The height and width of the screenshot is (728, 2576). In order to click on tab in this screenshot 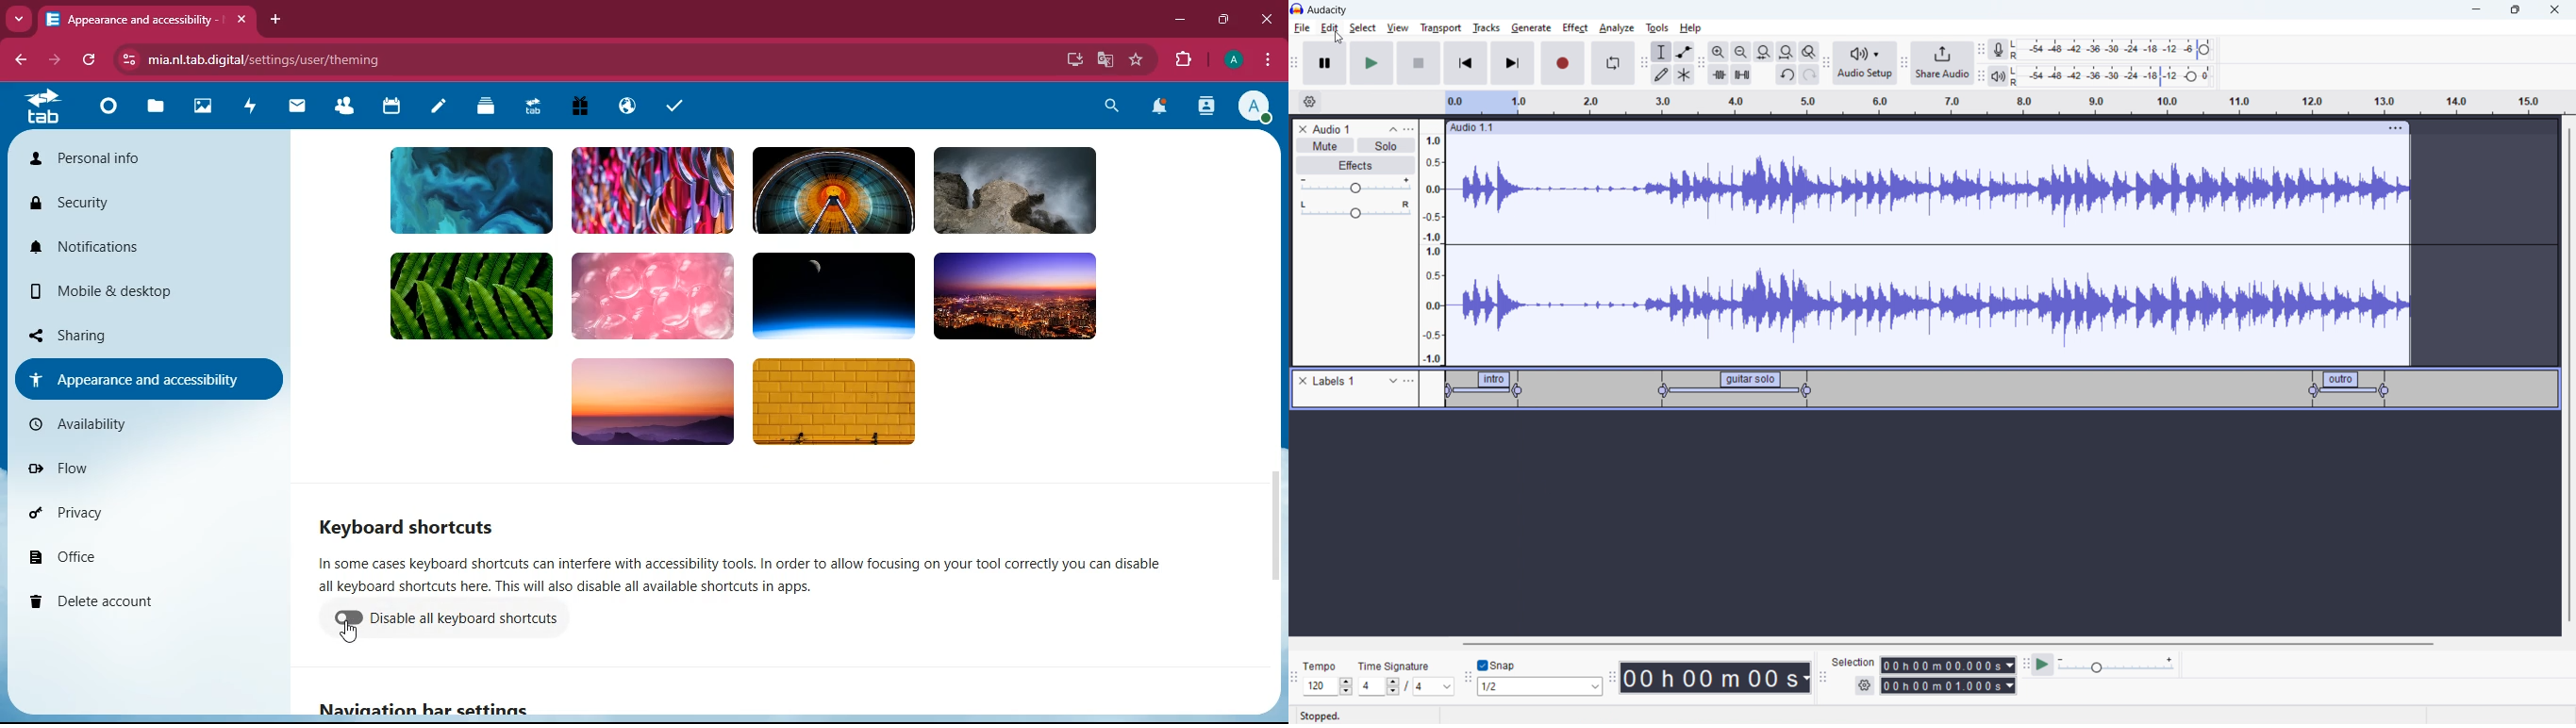, I will do `click(145, 15)`.